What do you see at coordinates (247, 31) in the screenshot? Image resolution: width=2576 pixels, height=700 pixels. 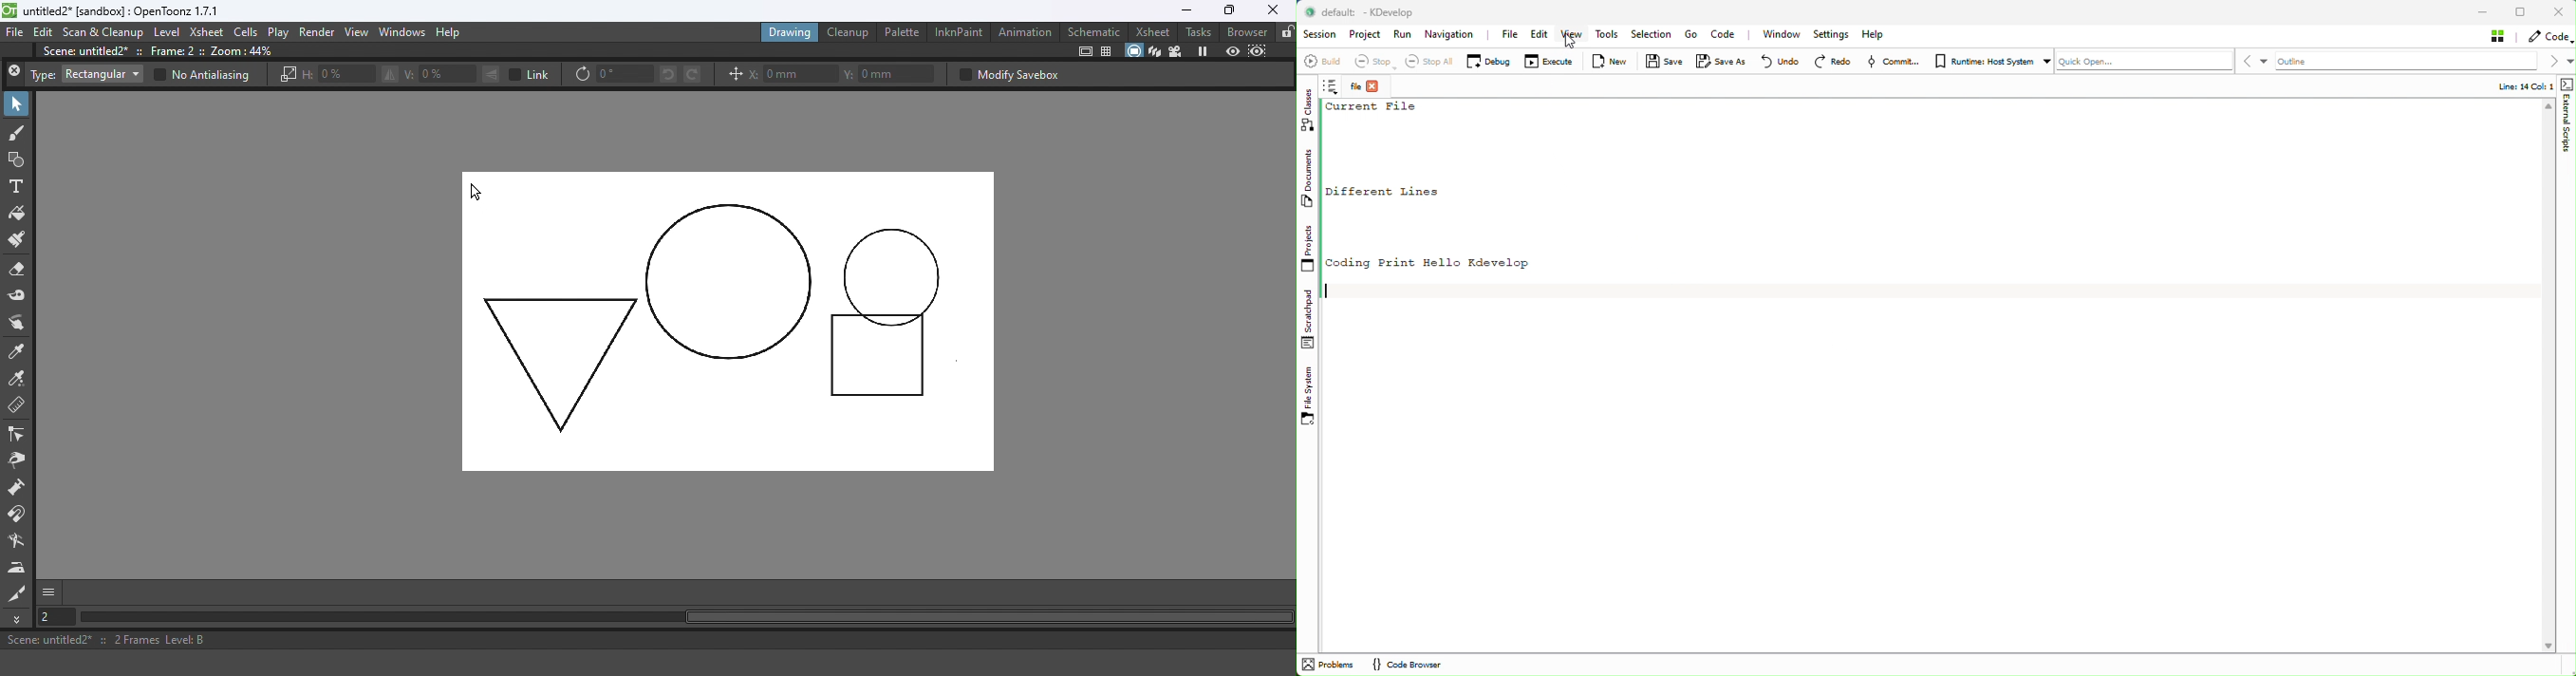 I see `Cells` at bounding box center [247, 31].